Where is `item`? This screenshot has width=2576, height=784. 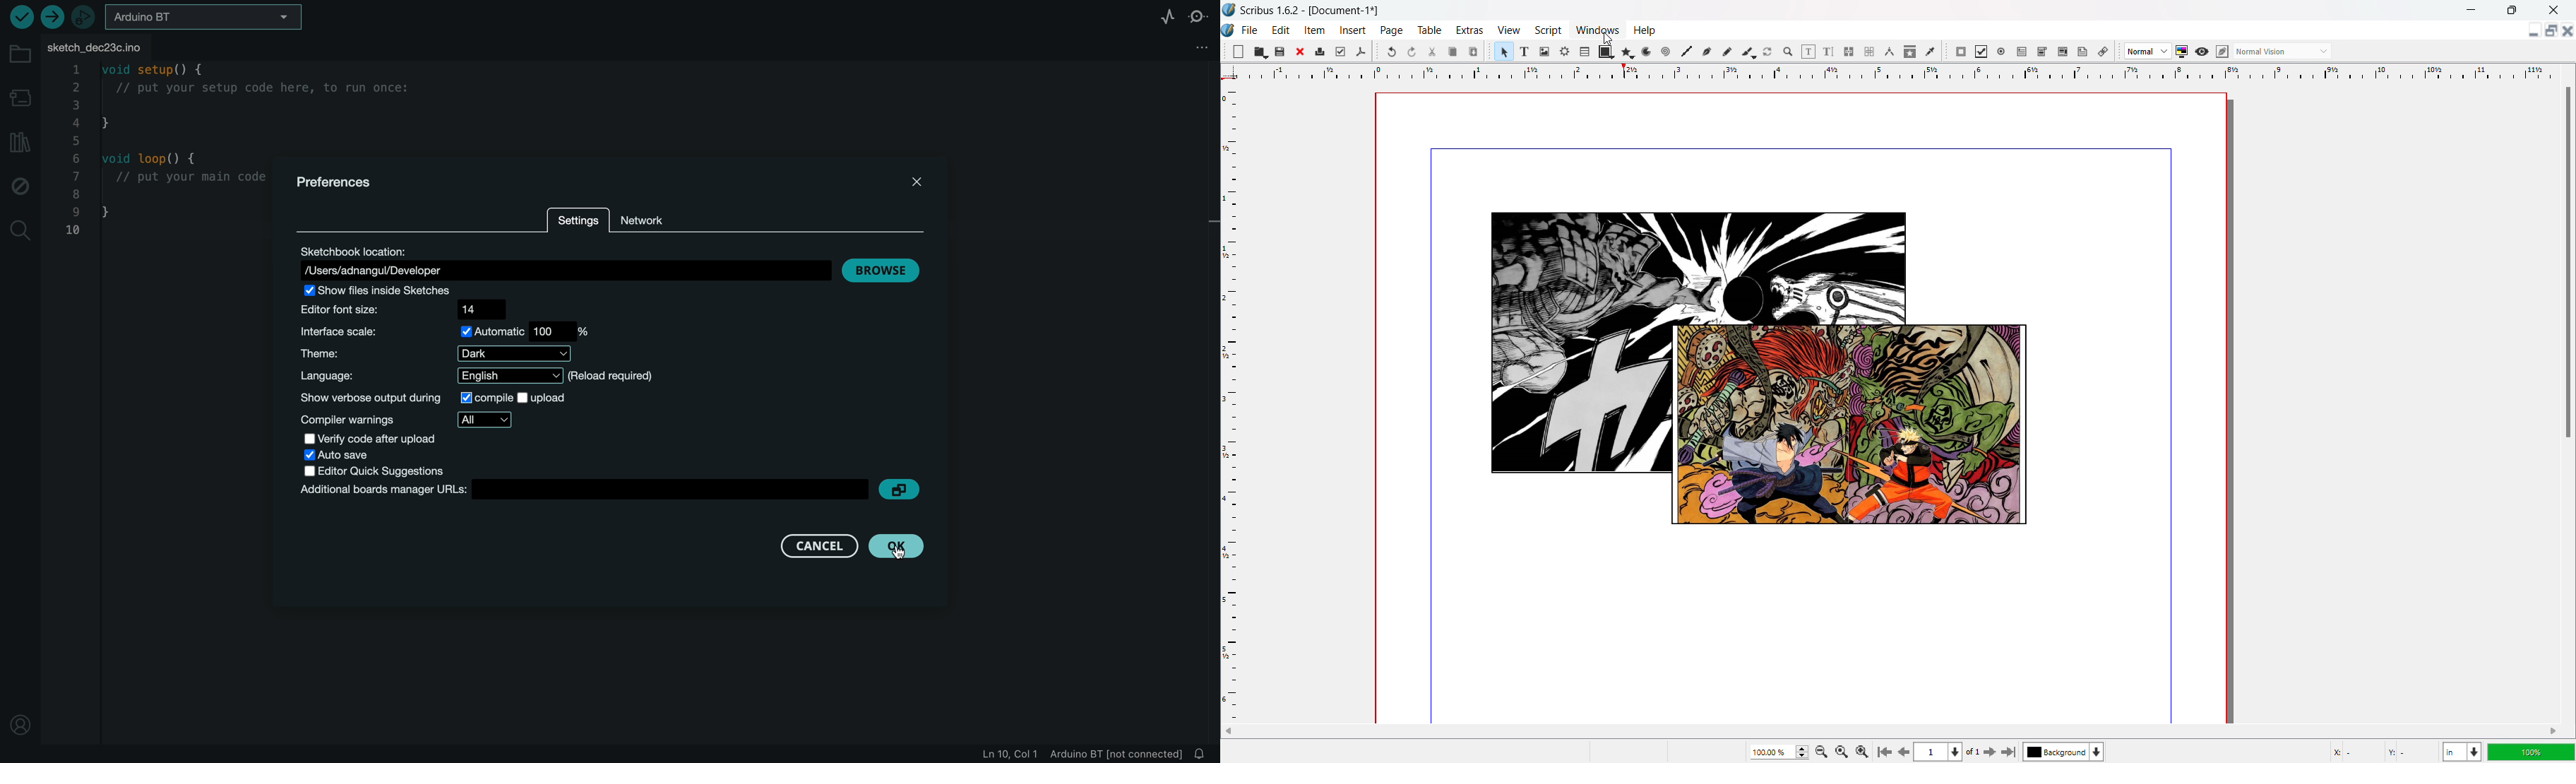
item is located at coordinates (1315, 30).